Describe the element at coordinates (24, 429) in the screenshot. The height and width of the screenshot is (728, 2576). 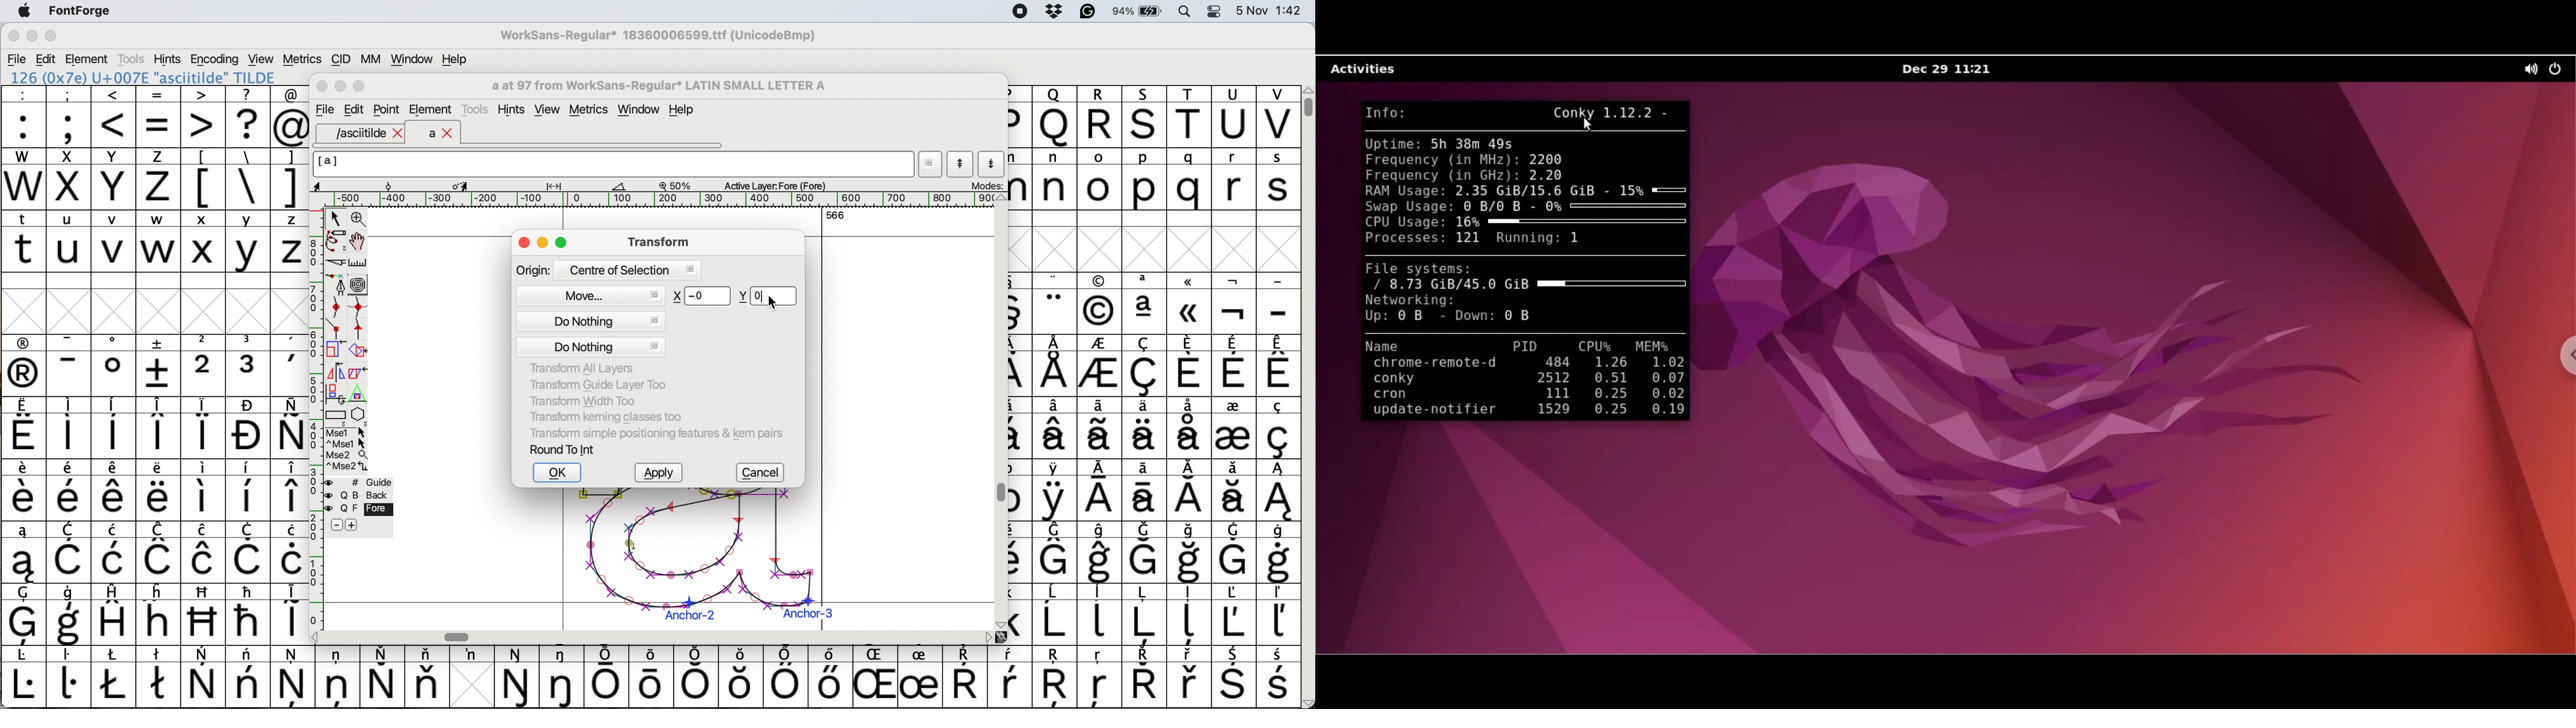
I see `symbol` at that location.